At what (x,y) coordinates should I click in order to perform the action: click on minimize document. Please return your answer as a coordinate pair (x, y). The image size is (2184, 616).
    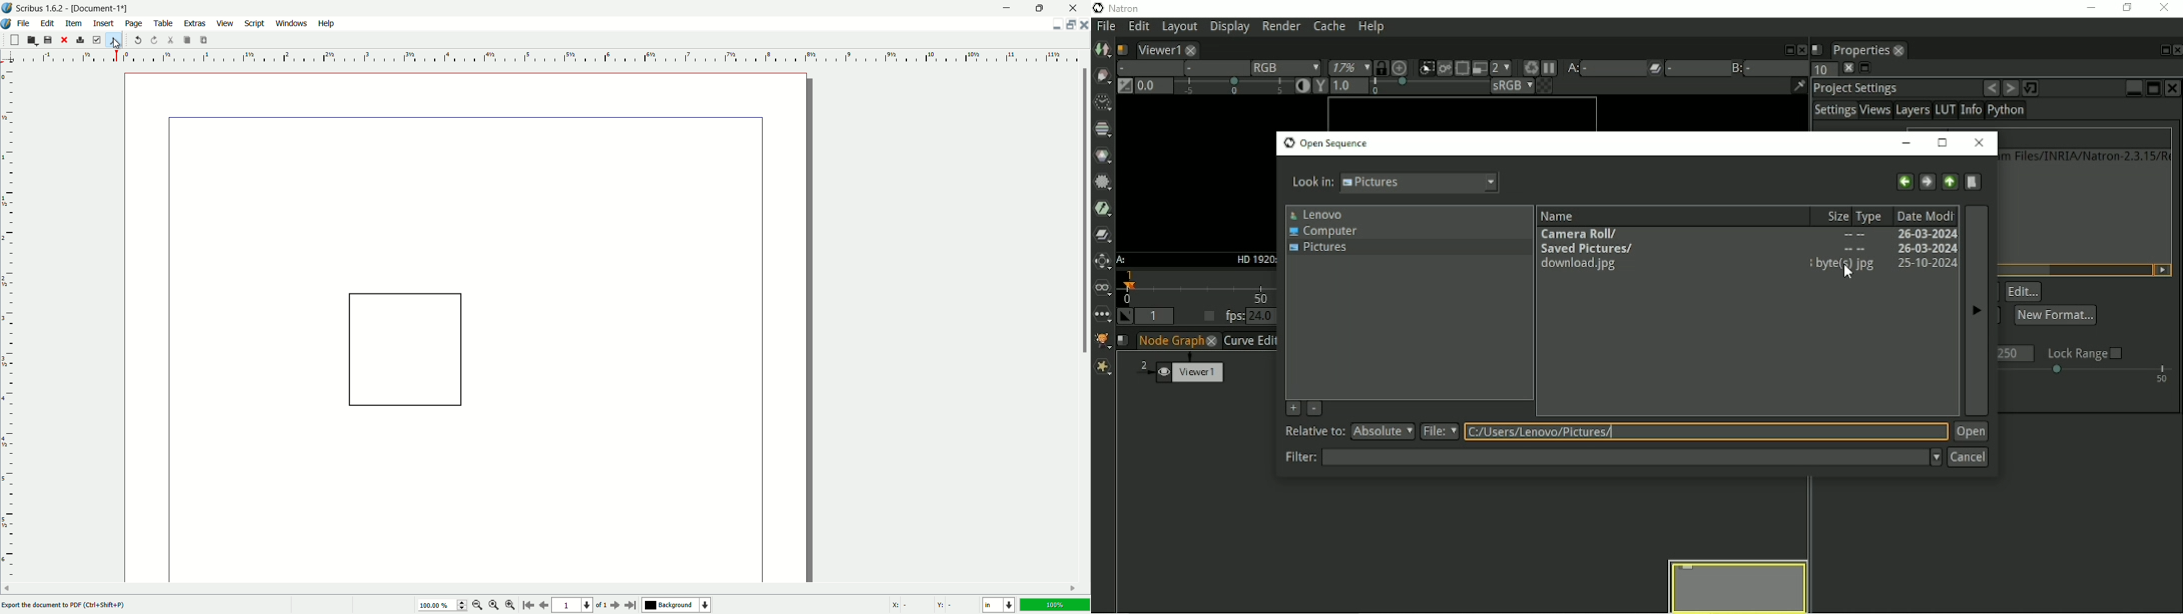
    Looking at the image, I should click on (1055, 26).